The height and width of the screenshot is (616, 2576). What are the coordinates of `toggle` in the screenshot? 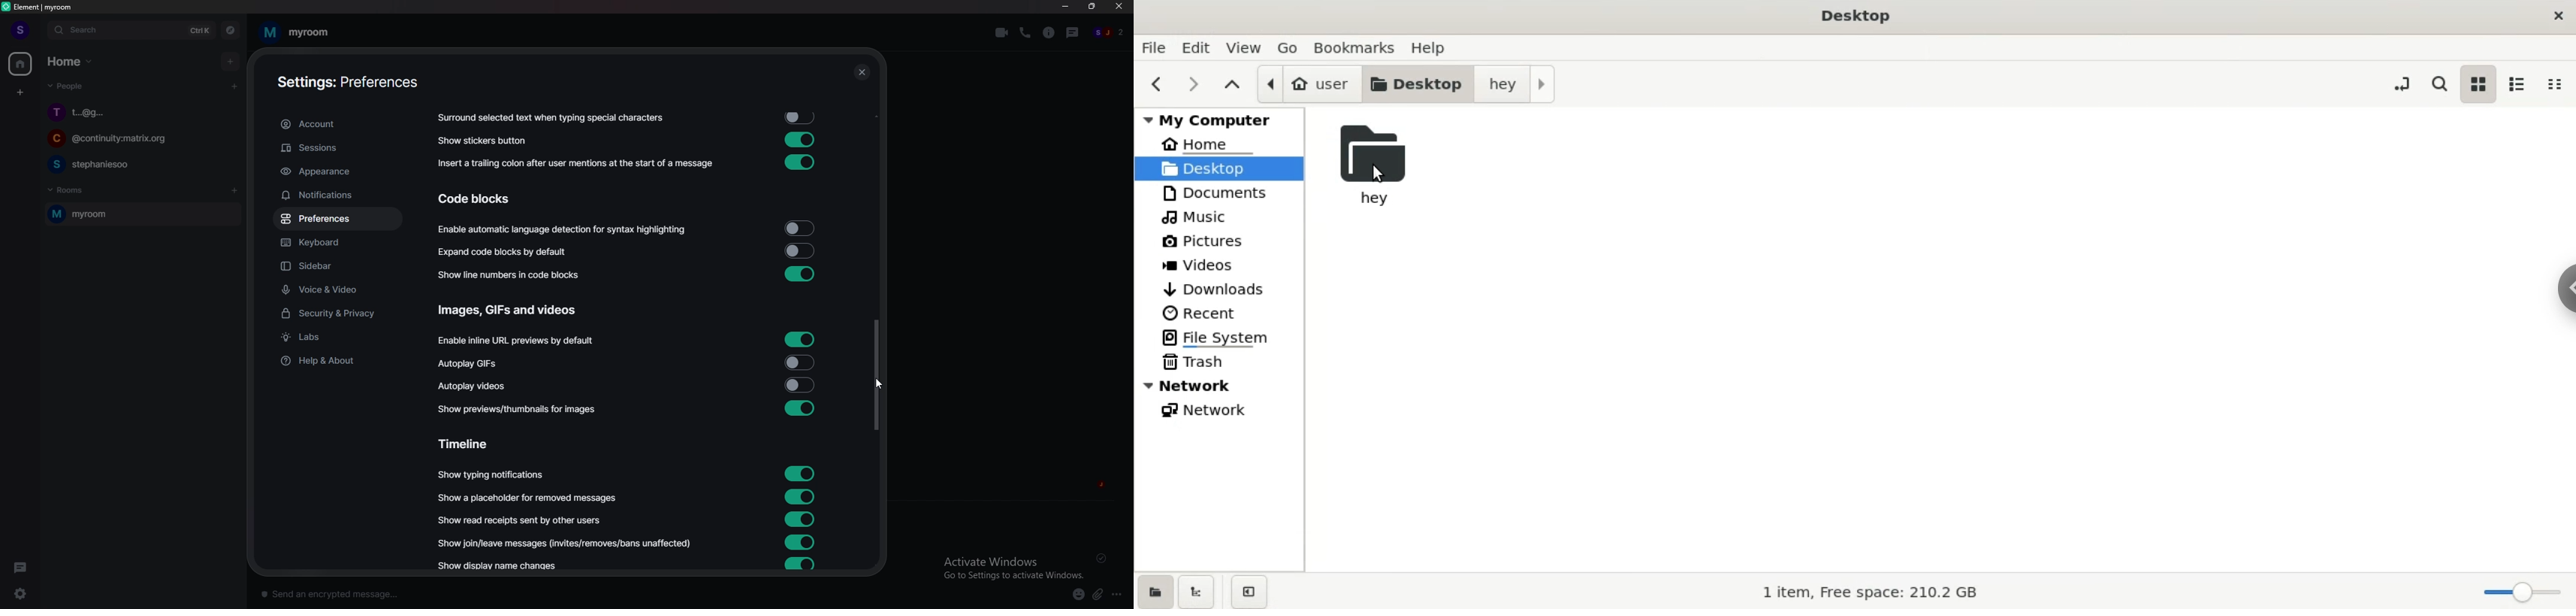 It's located at (803, 118).